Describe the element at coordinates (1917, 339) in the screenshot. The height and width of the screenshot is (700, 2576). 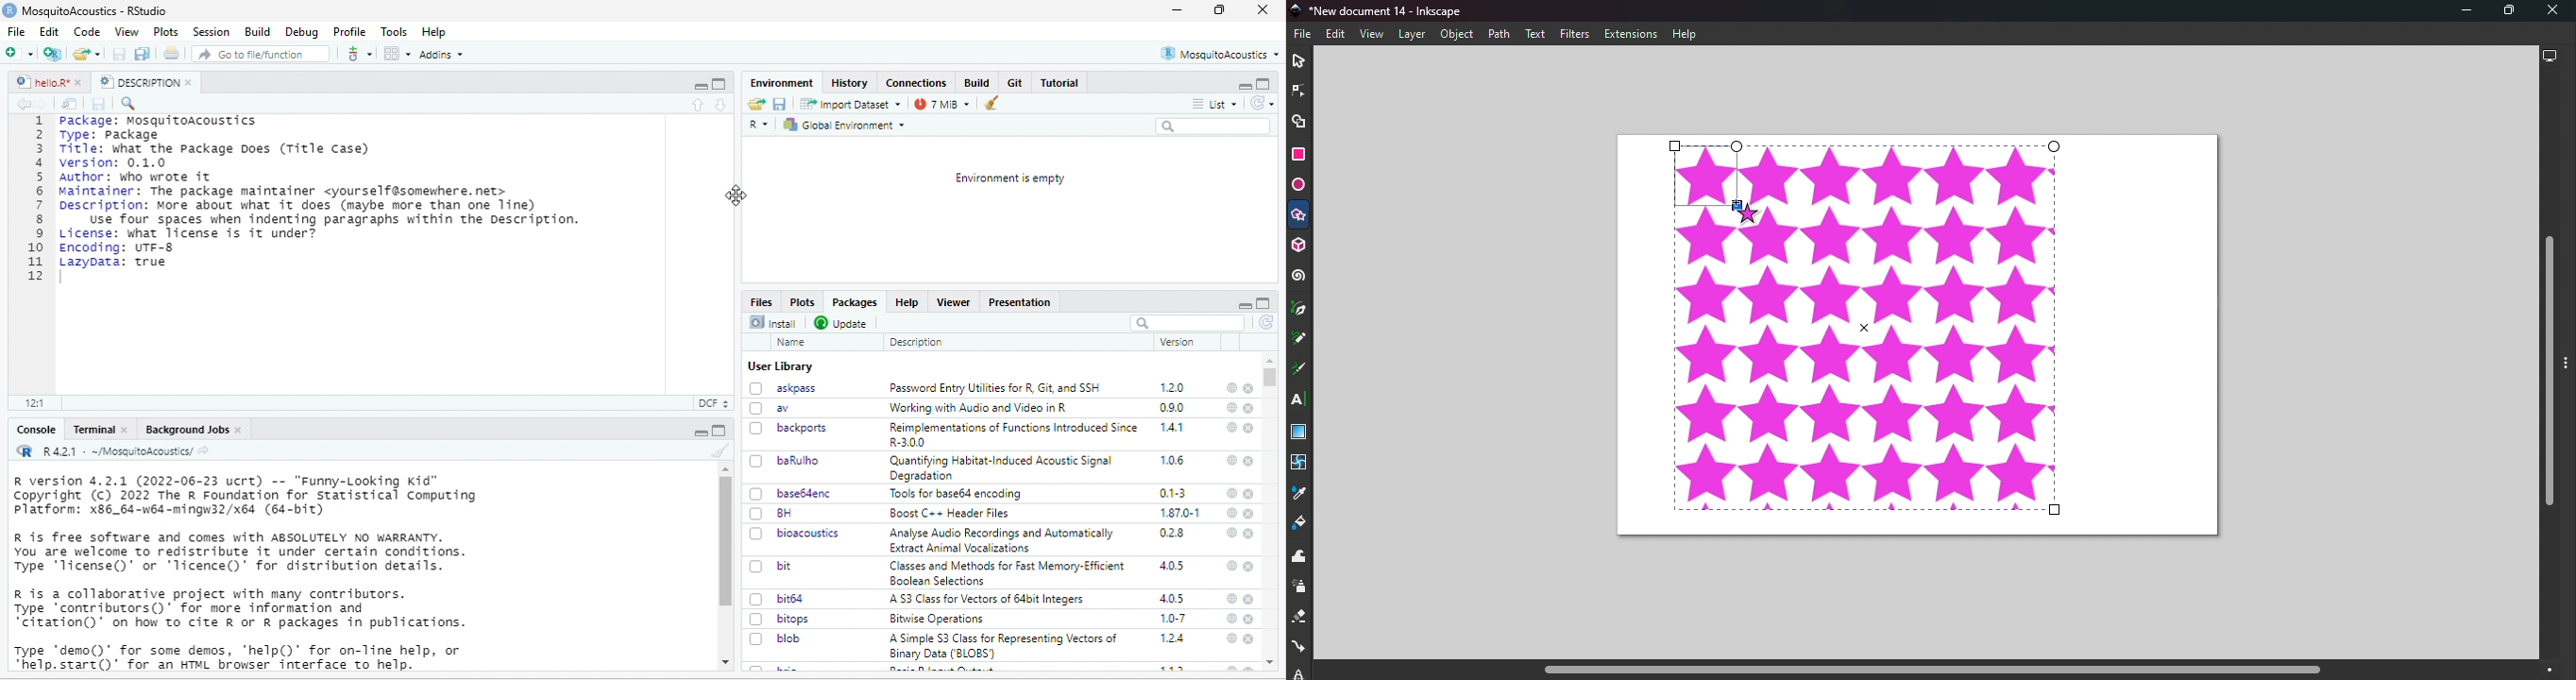
I see `Canvas` at that location.